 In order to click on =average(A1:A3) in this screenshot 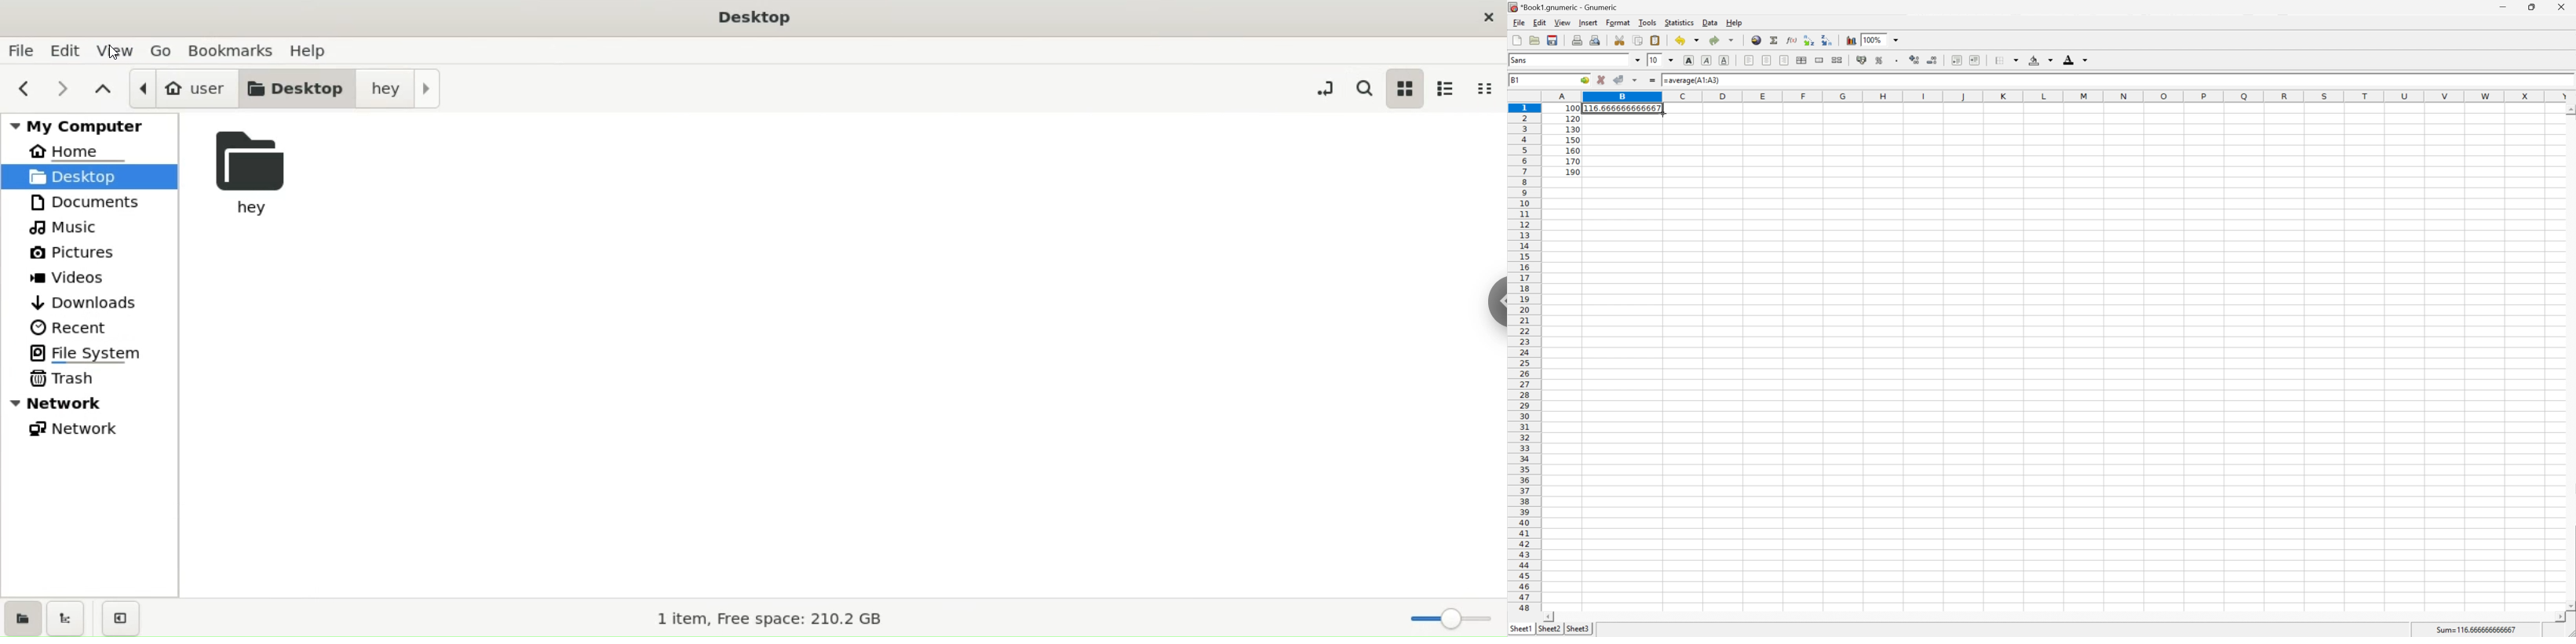, I will do `click(1692, 81)`.